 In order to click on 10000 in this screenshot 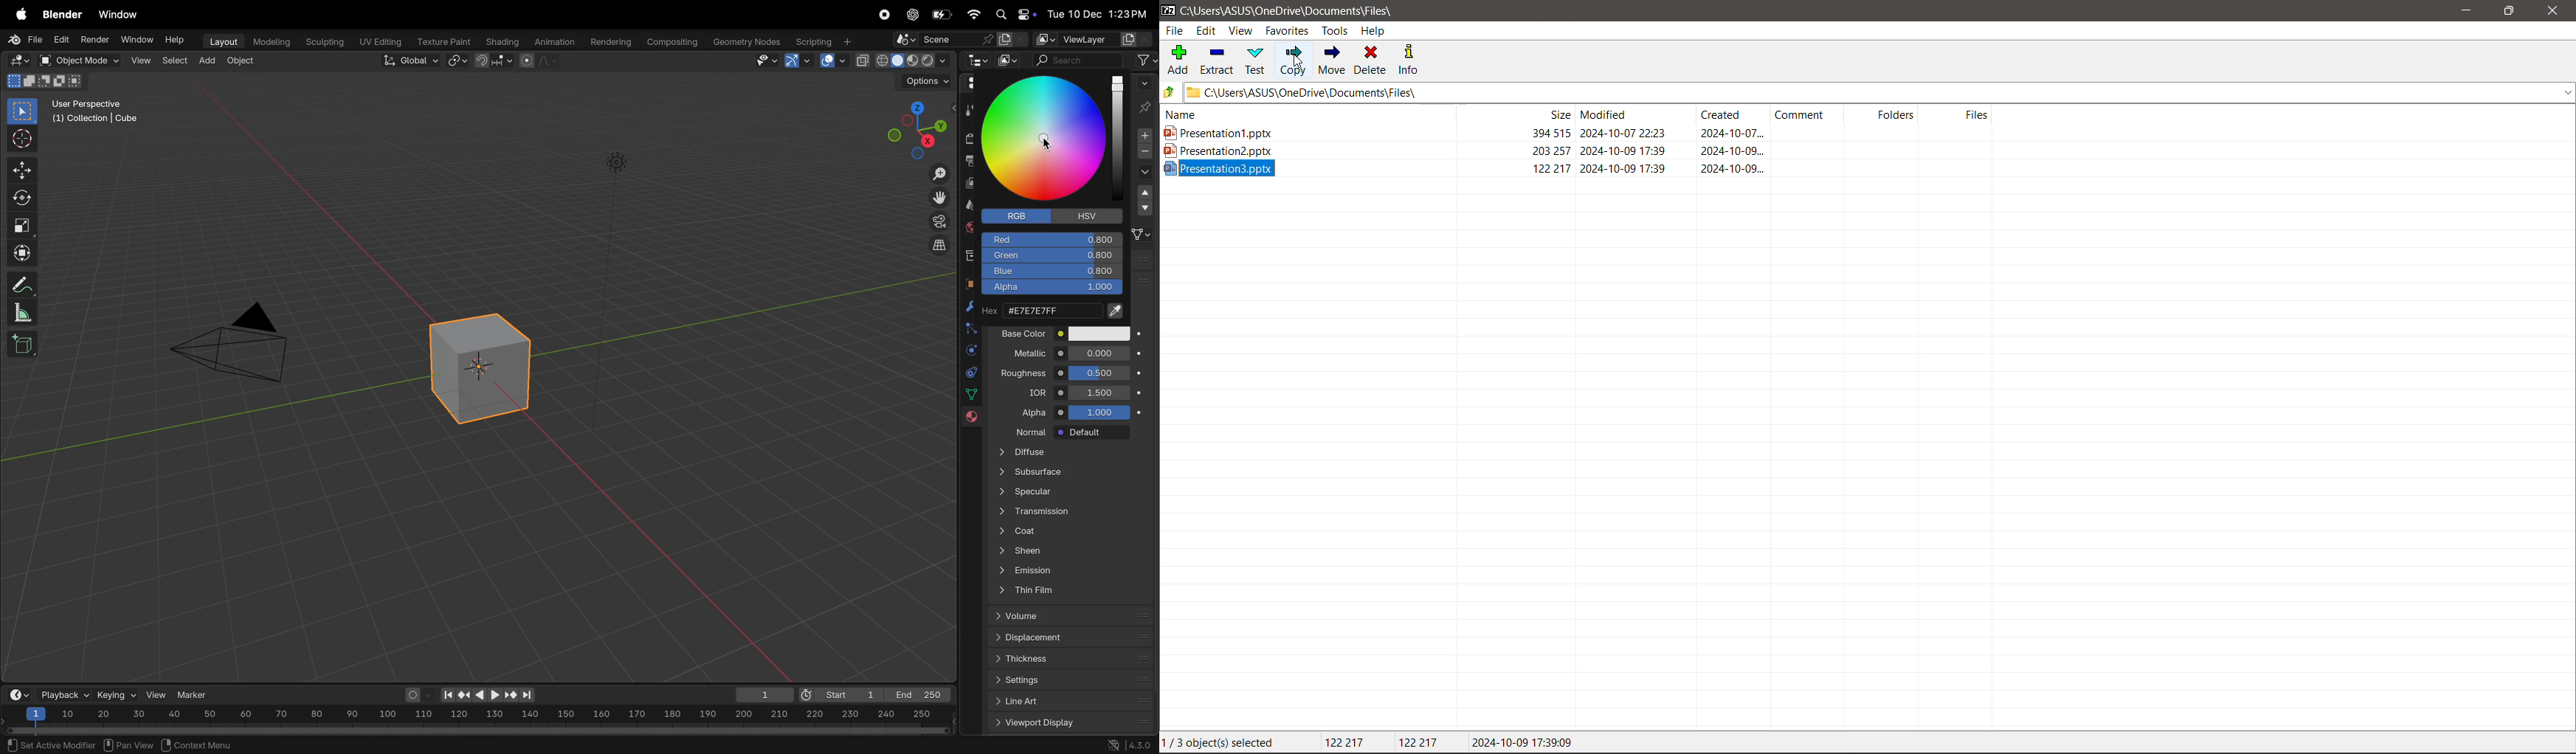, I will do `click(1099, 411)`.